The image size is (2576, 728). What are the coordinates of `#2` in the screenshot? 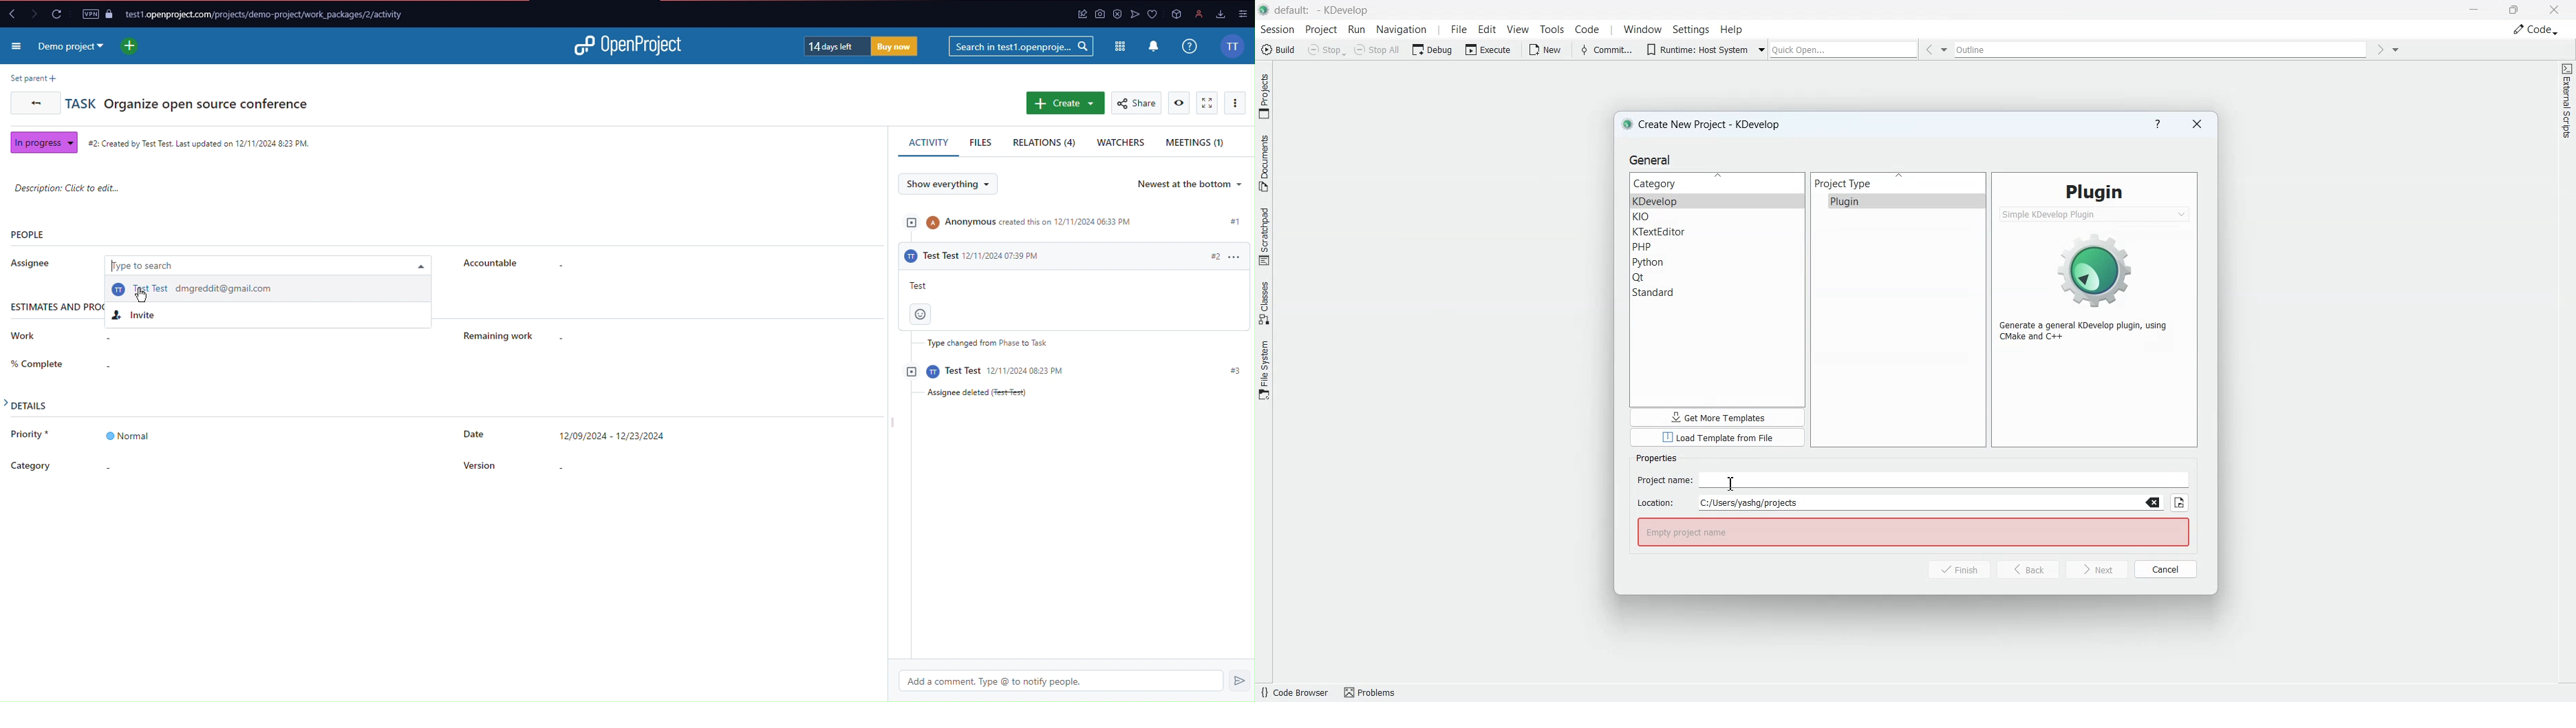 It's located at (1228, 255).